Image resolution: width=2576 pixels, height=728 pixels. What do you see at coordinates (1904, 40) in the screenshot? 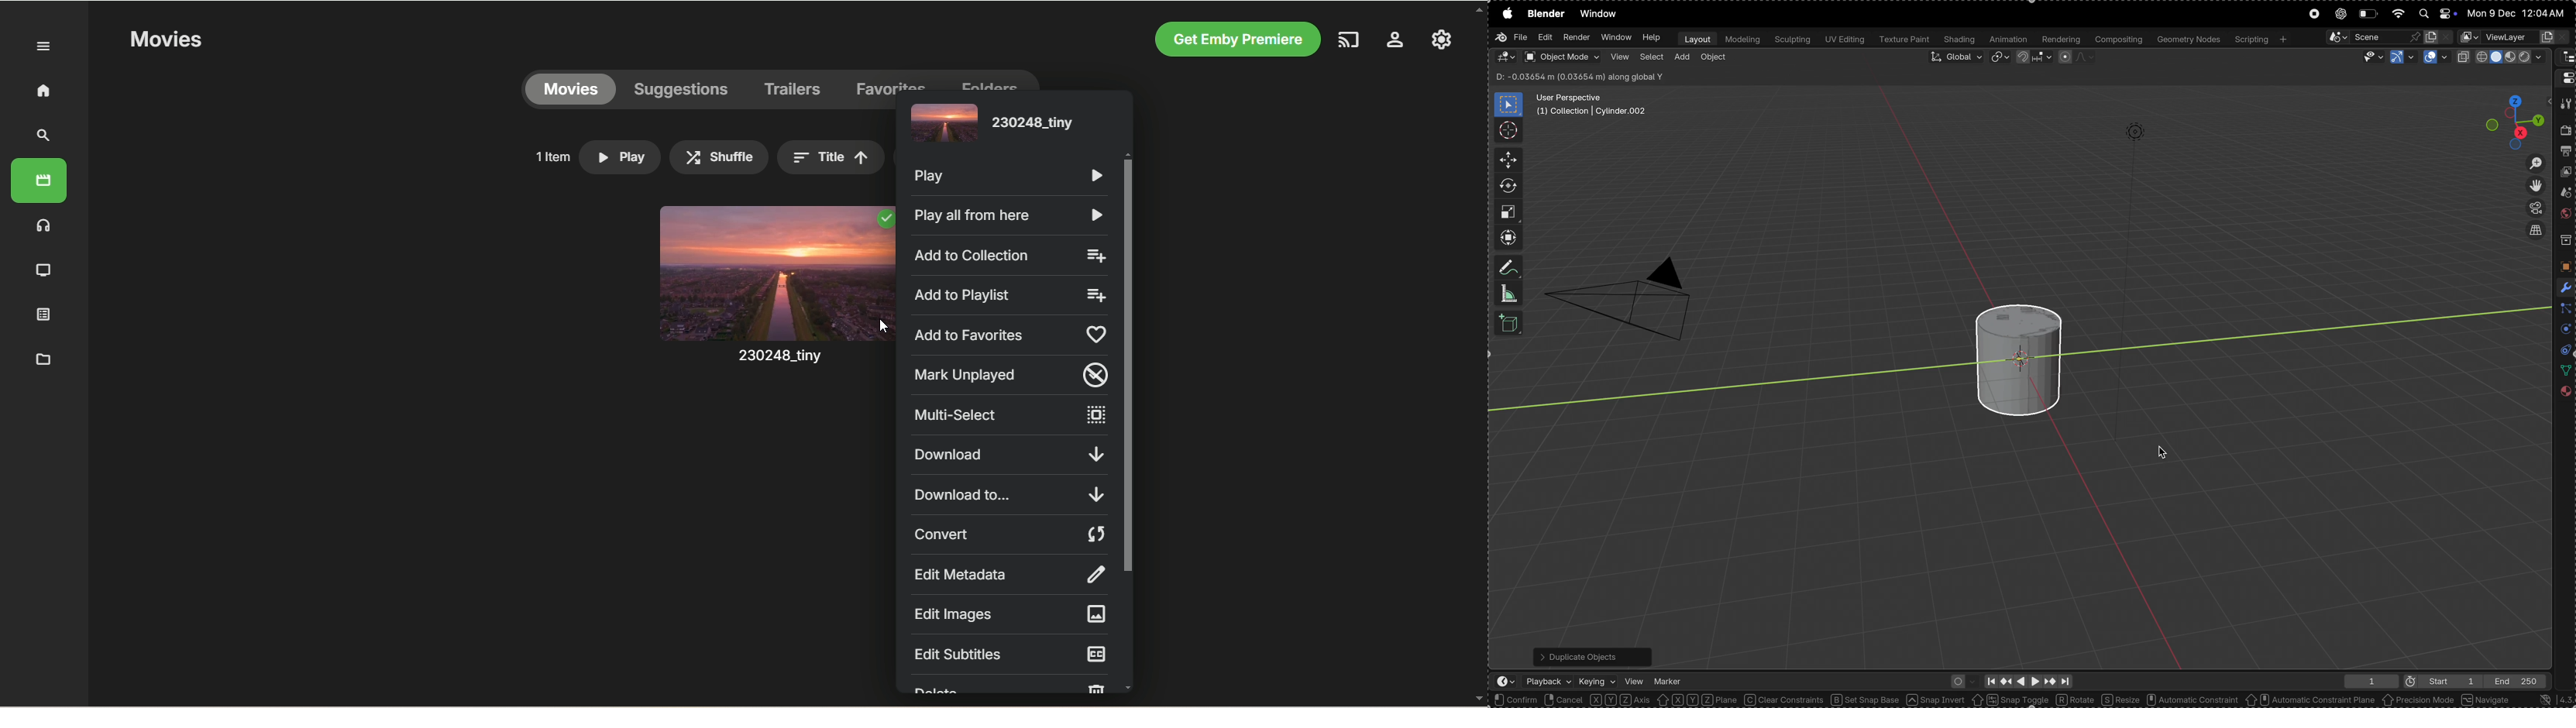
I see `texture paint` at bounding box center [1904, 40].